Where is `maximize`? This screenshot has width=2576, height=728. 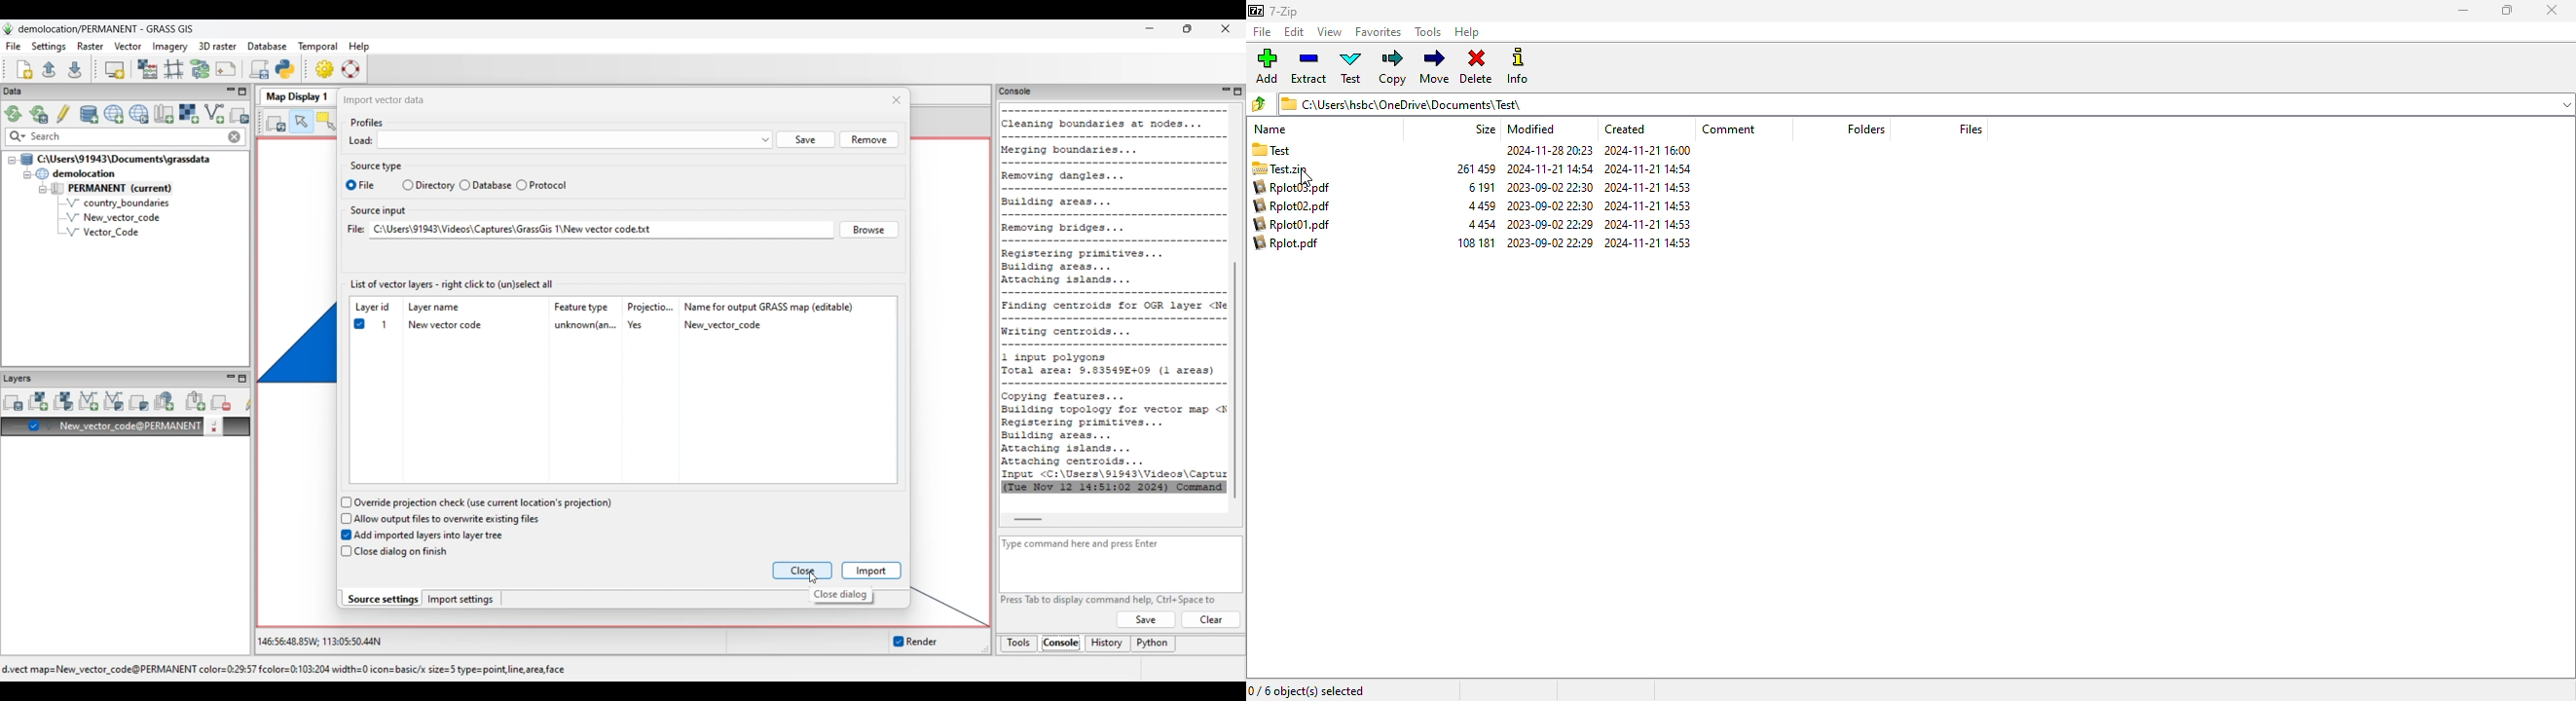 maximize is located at coordinates (2507, 11).